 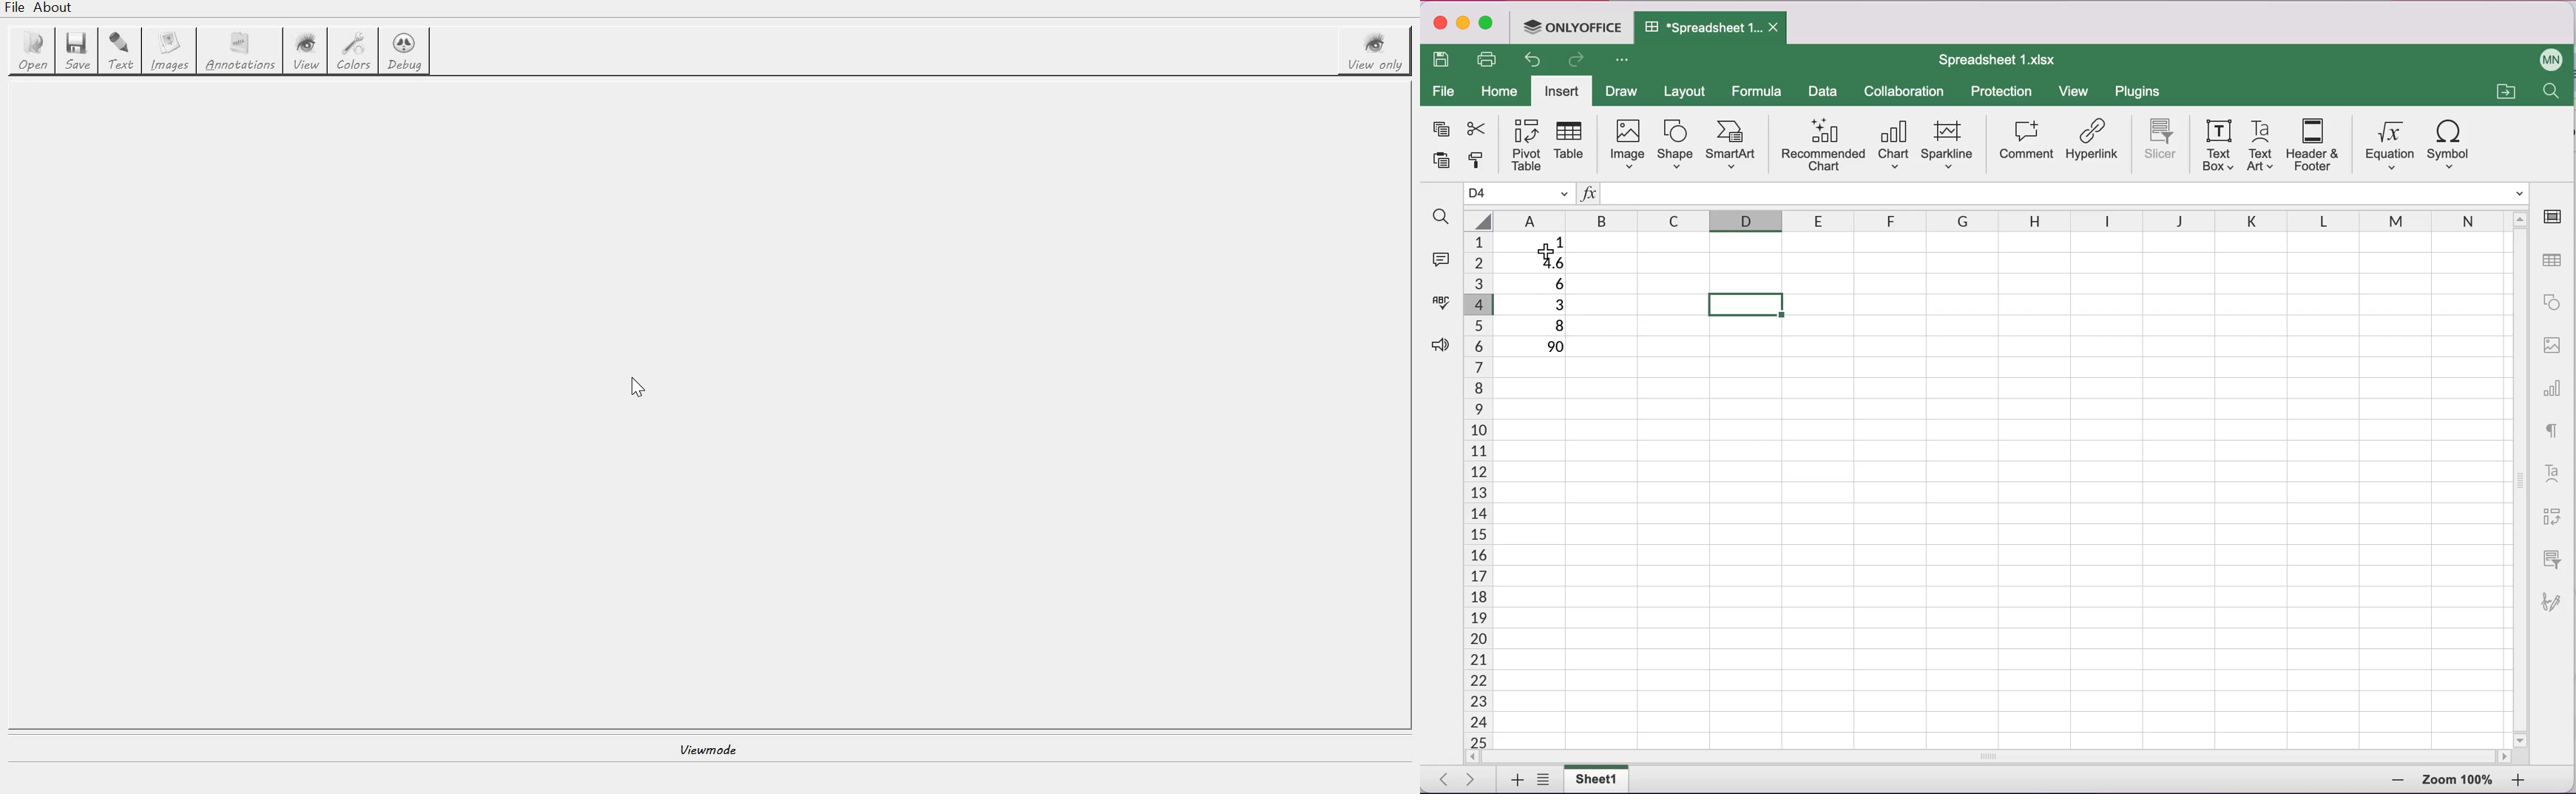 I want to click on symbol, so click(x=2452, y=144).